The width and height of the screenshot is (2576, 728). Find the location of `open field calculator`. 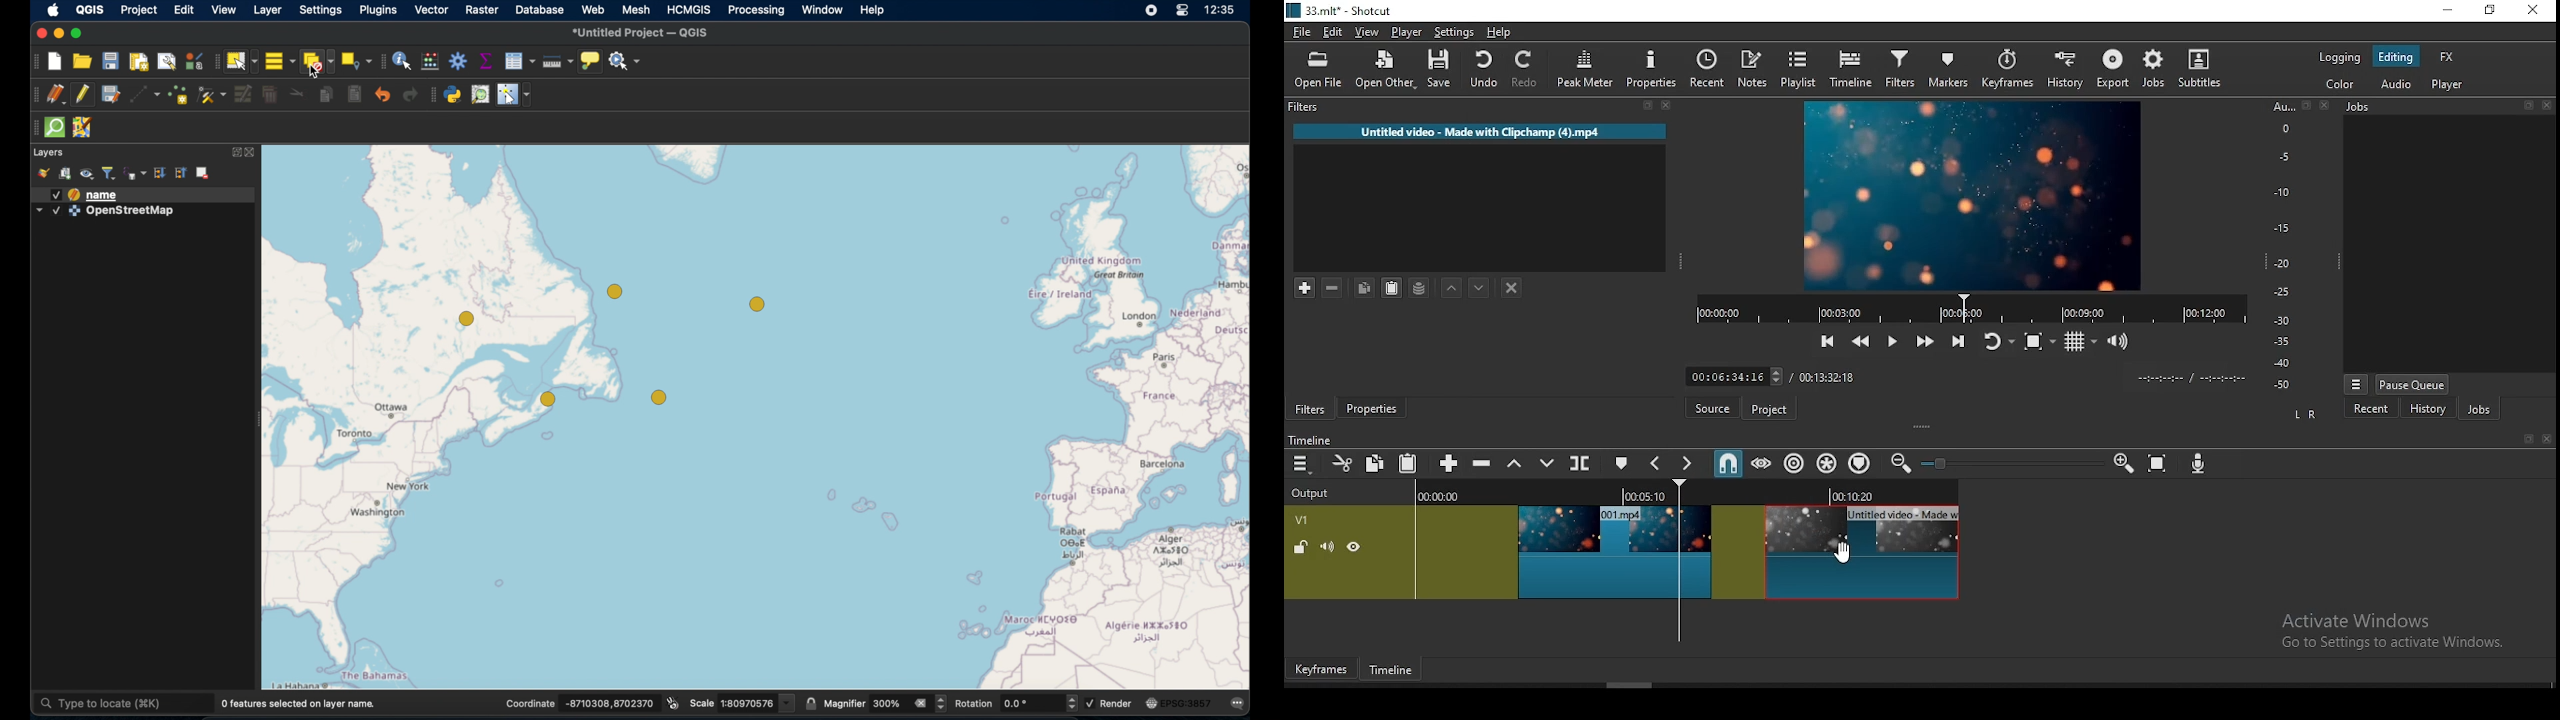

open field calculator is located at coordinates (429, 62).